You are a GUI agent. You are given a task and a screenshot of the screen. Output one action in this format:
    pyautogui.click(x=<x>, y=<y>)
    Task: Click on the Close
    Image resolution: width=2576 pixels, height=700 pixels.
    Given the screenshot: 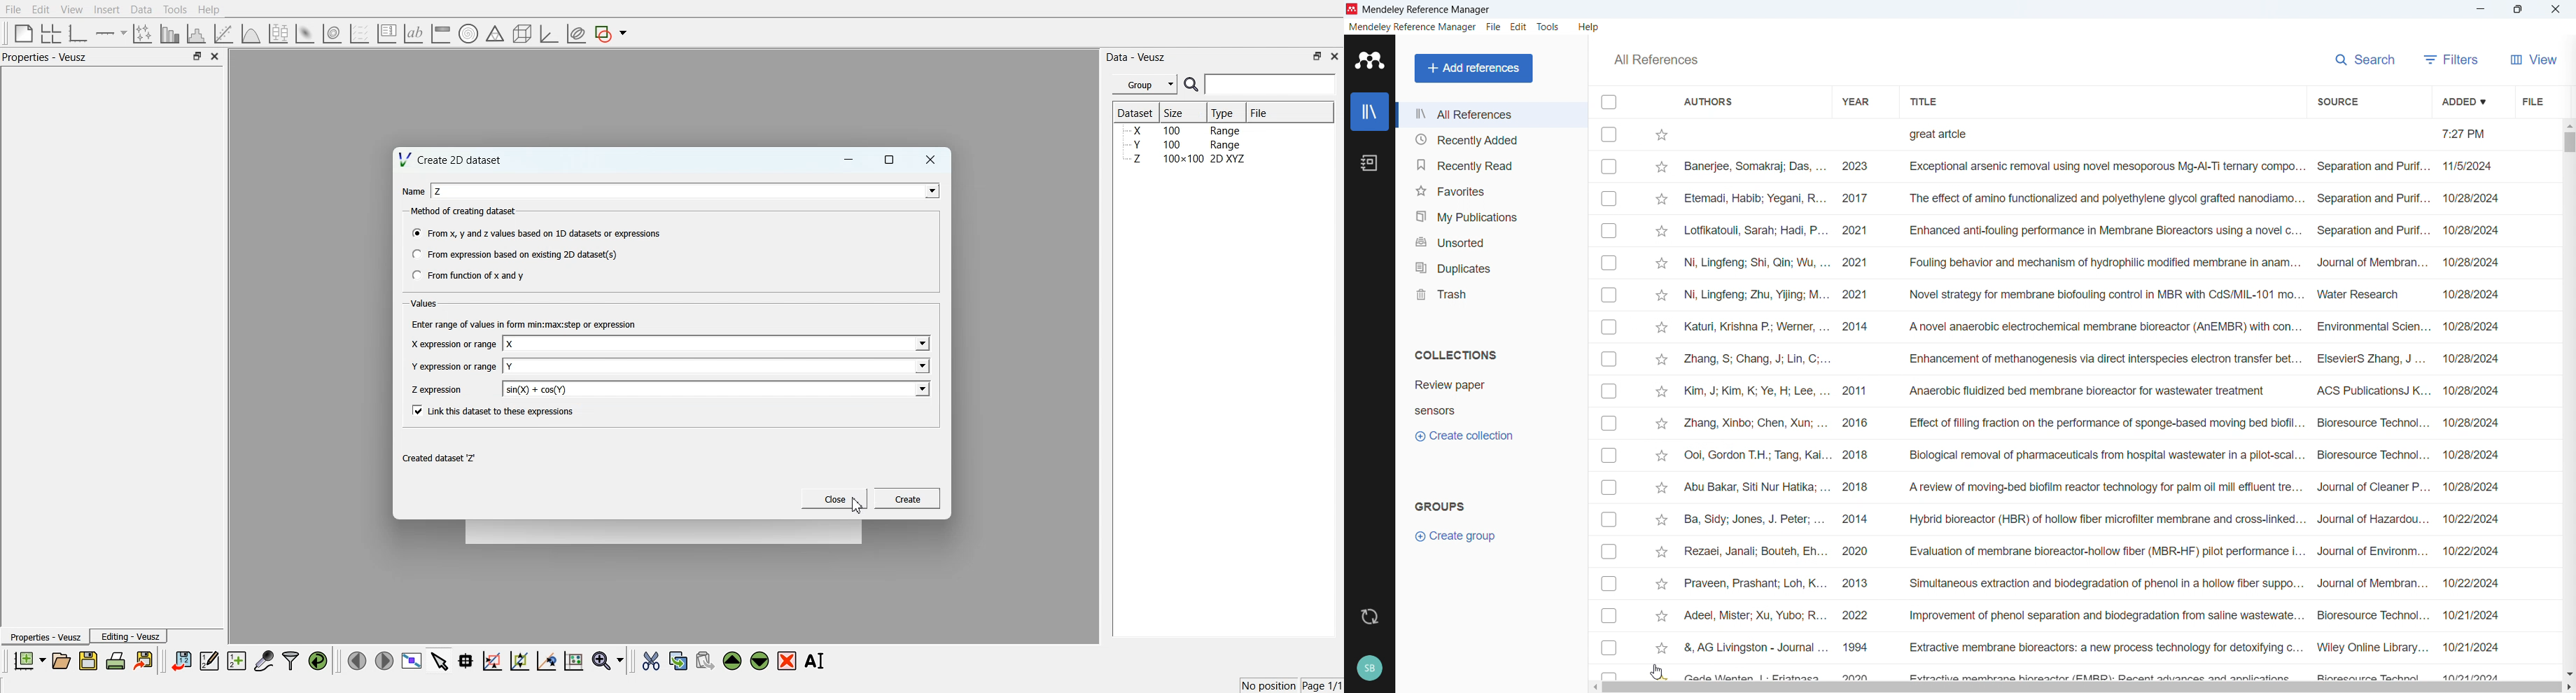 What is the action you would take?
    pyautogui.click(x=1336, y=55)
    